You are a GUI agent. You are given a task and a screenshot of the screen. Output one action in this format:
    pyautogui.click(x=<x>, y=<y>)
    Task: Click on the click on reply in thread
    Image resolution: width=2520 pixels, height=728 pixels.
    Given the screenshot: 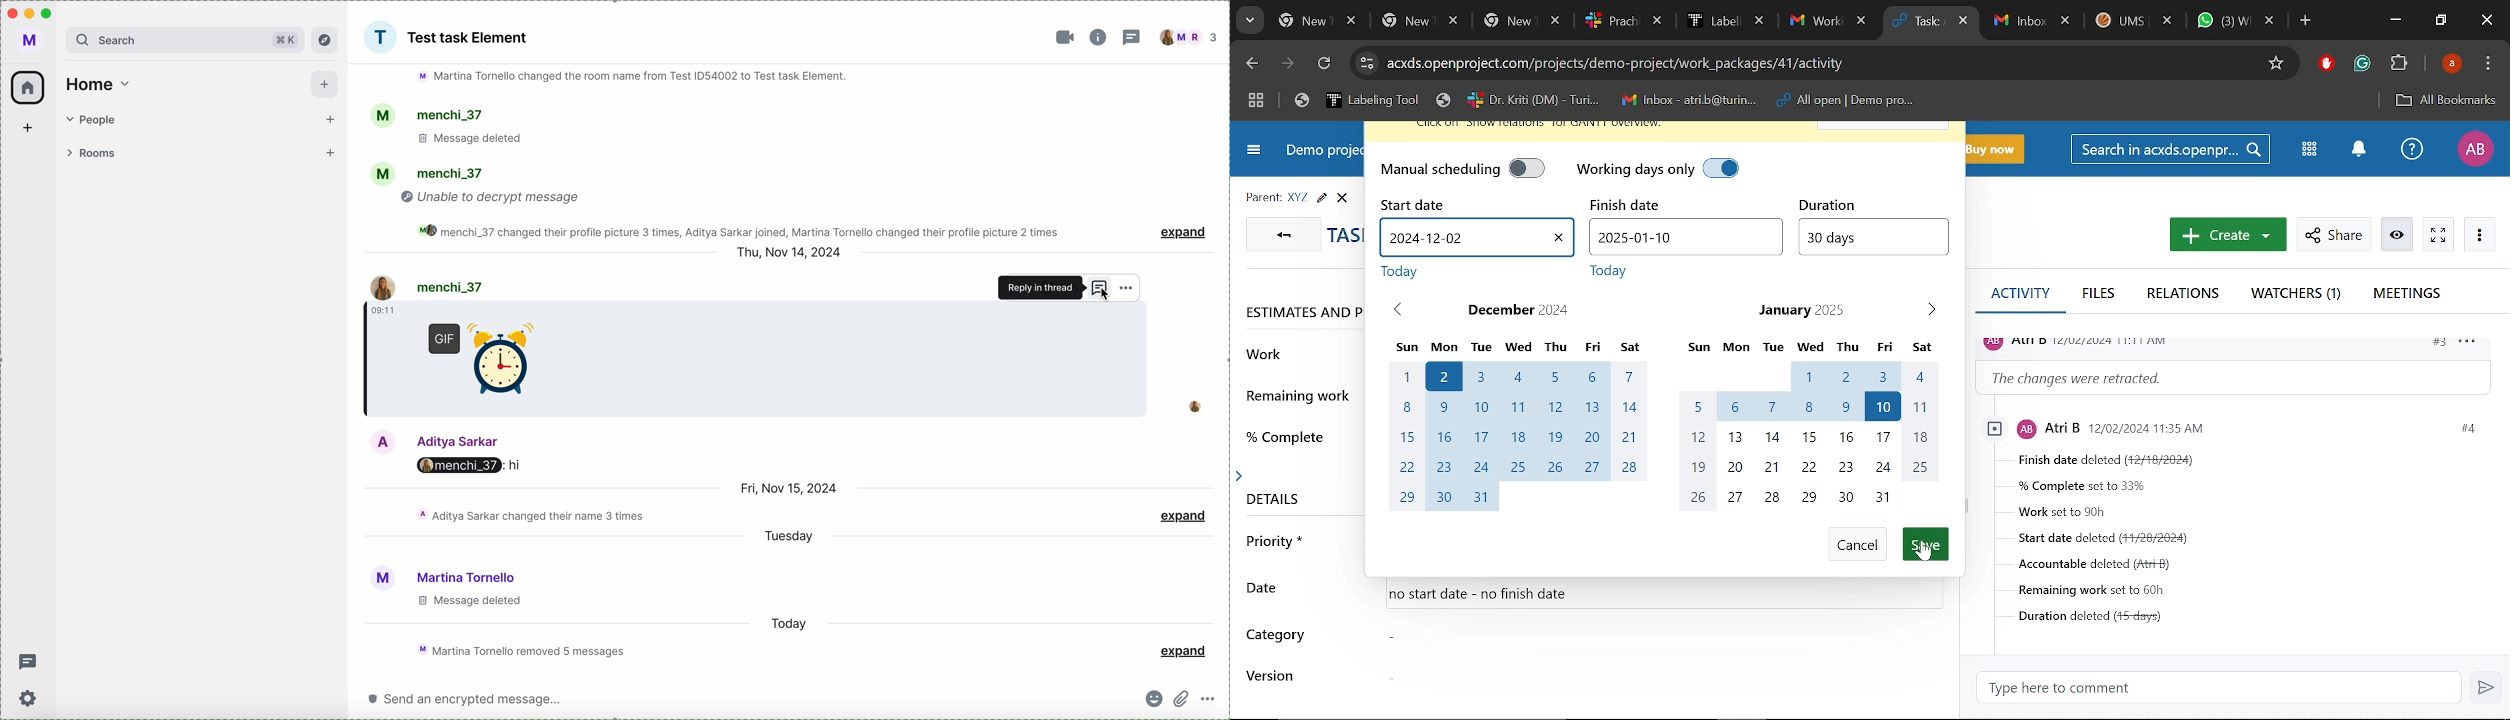 What is the action you would take?
    pyautogui.click(x=1050, y=287)
    